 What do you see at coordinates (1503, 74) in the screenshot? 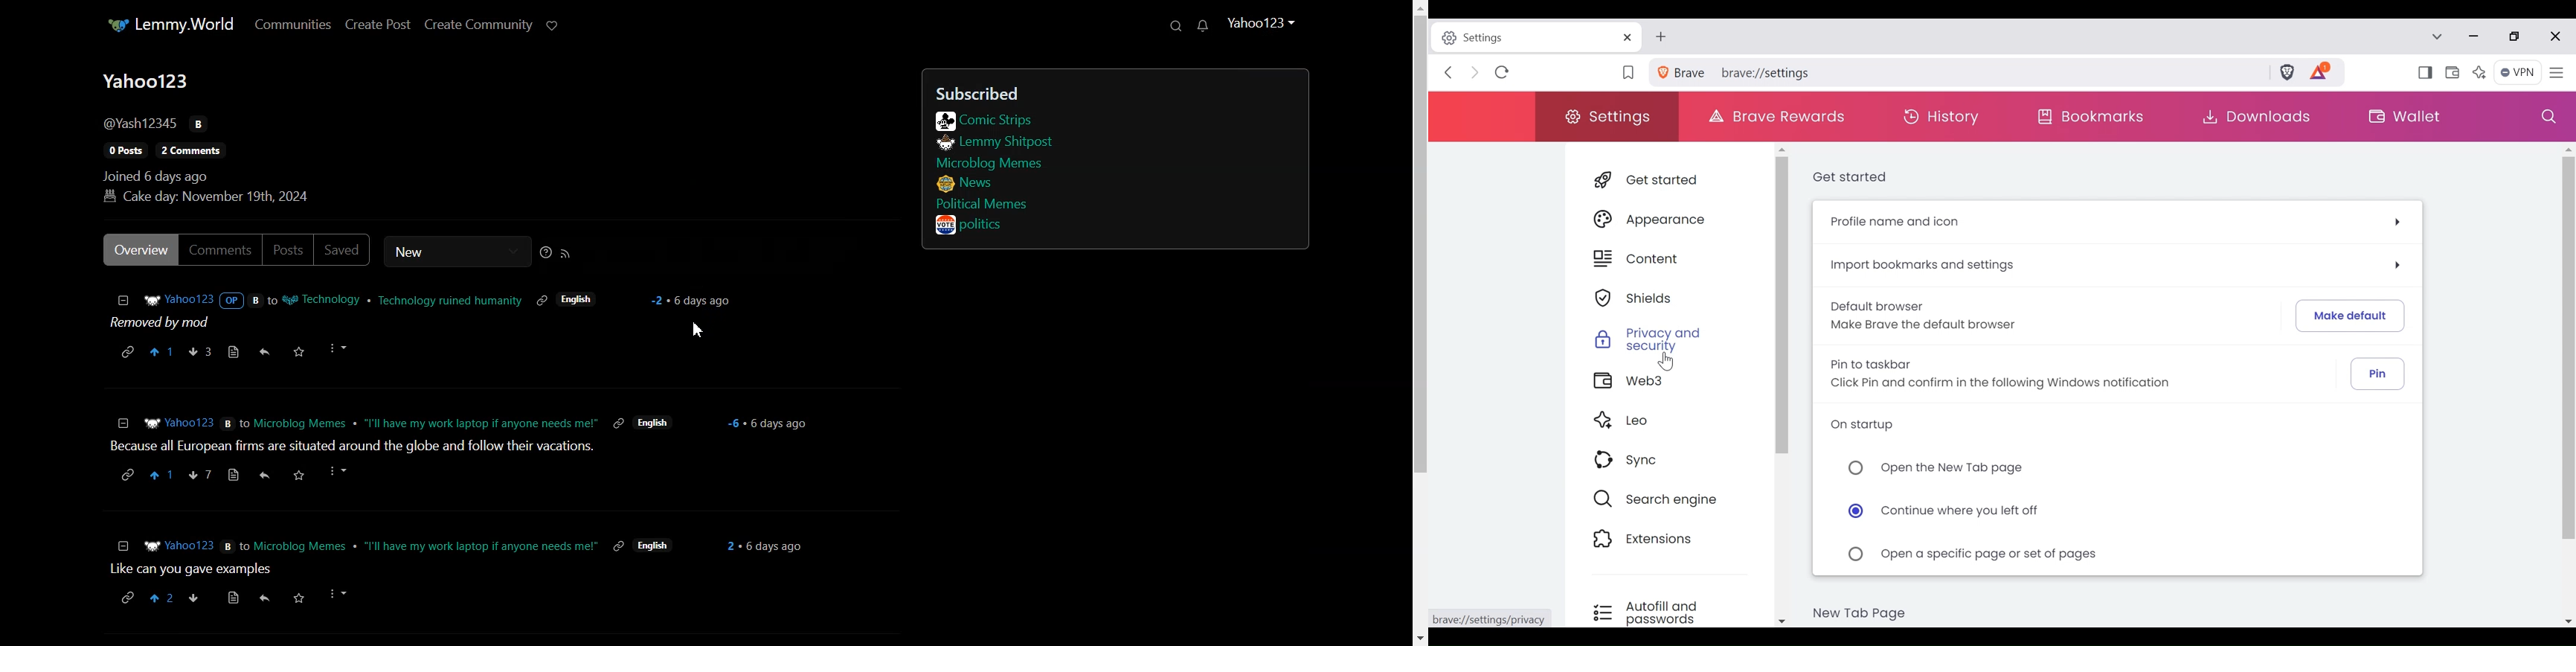
I see `Refresh` at bounding box center [1503, 74].